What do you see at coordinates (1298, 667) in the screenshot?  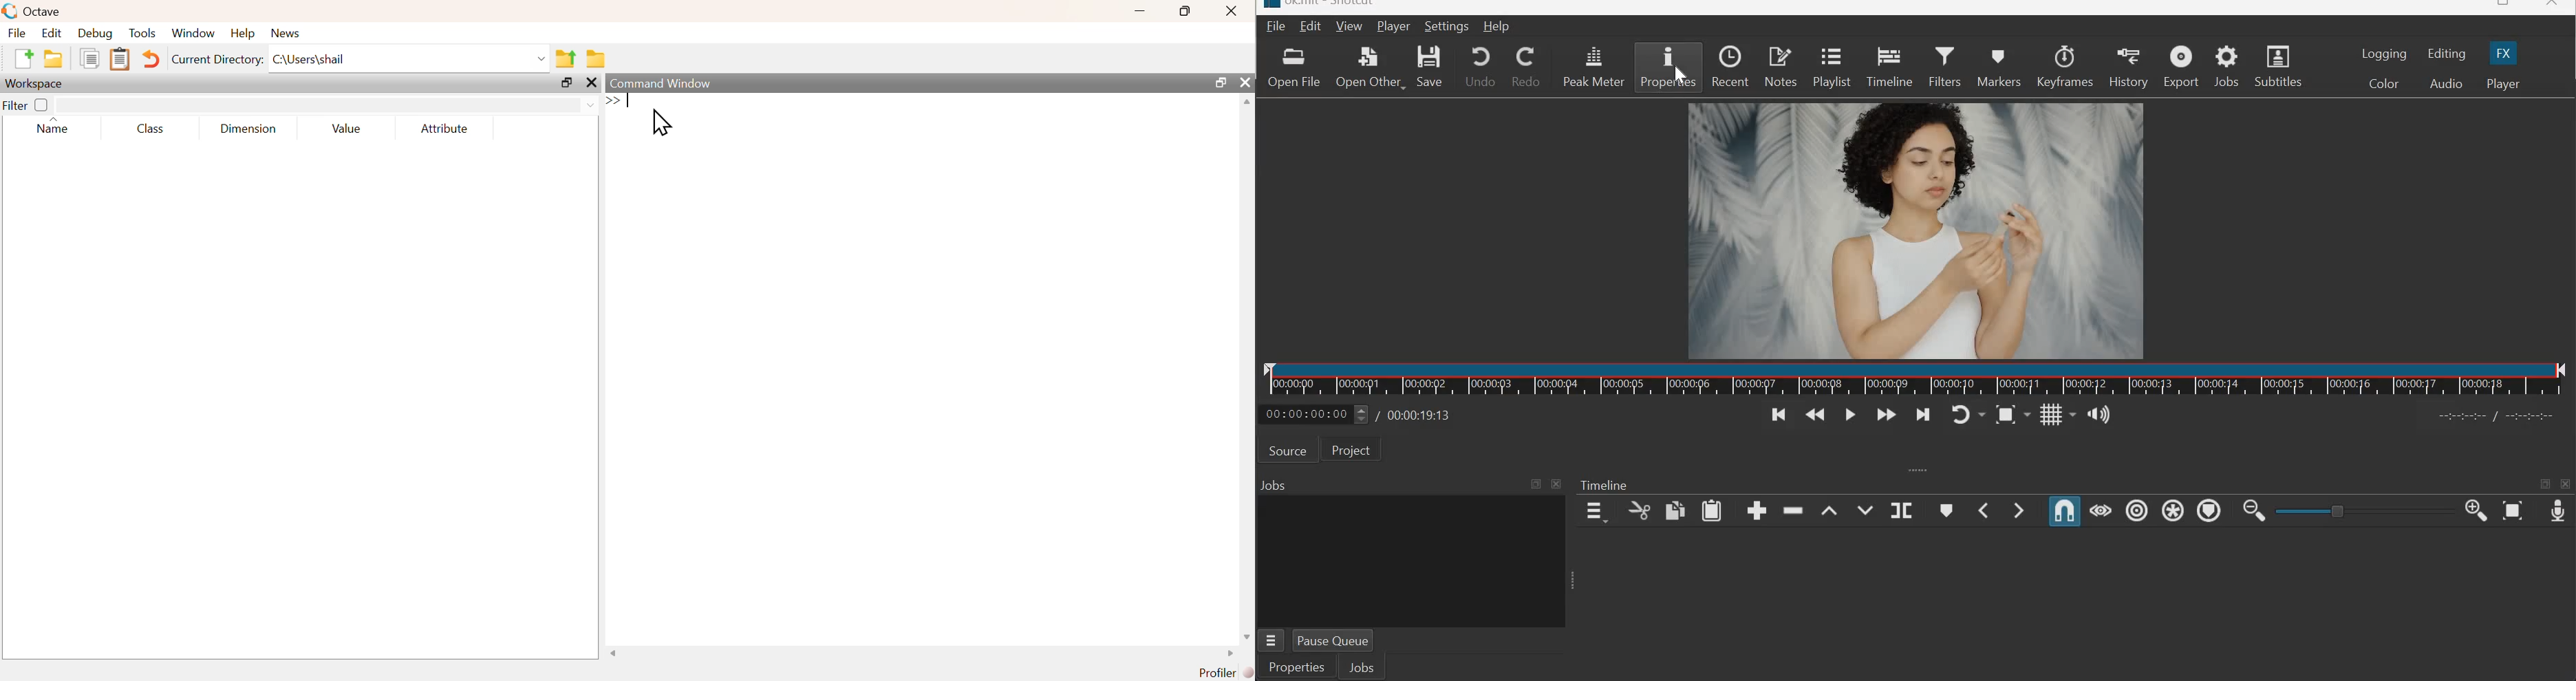 I see `Properties` at bounding box center [1298, 667].